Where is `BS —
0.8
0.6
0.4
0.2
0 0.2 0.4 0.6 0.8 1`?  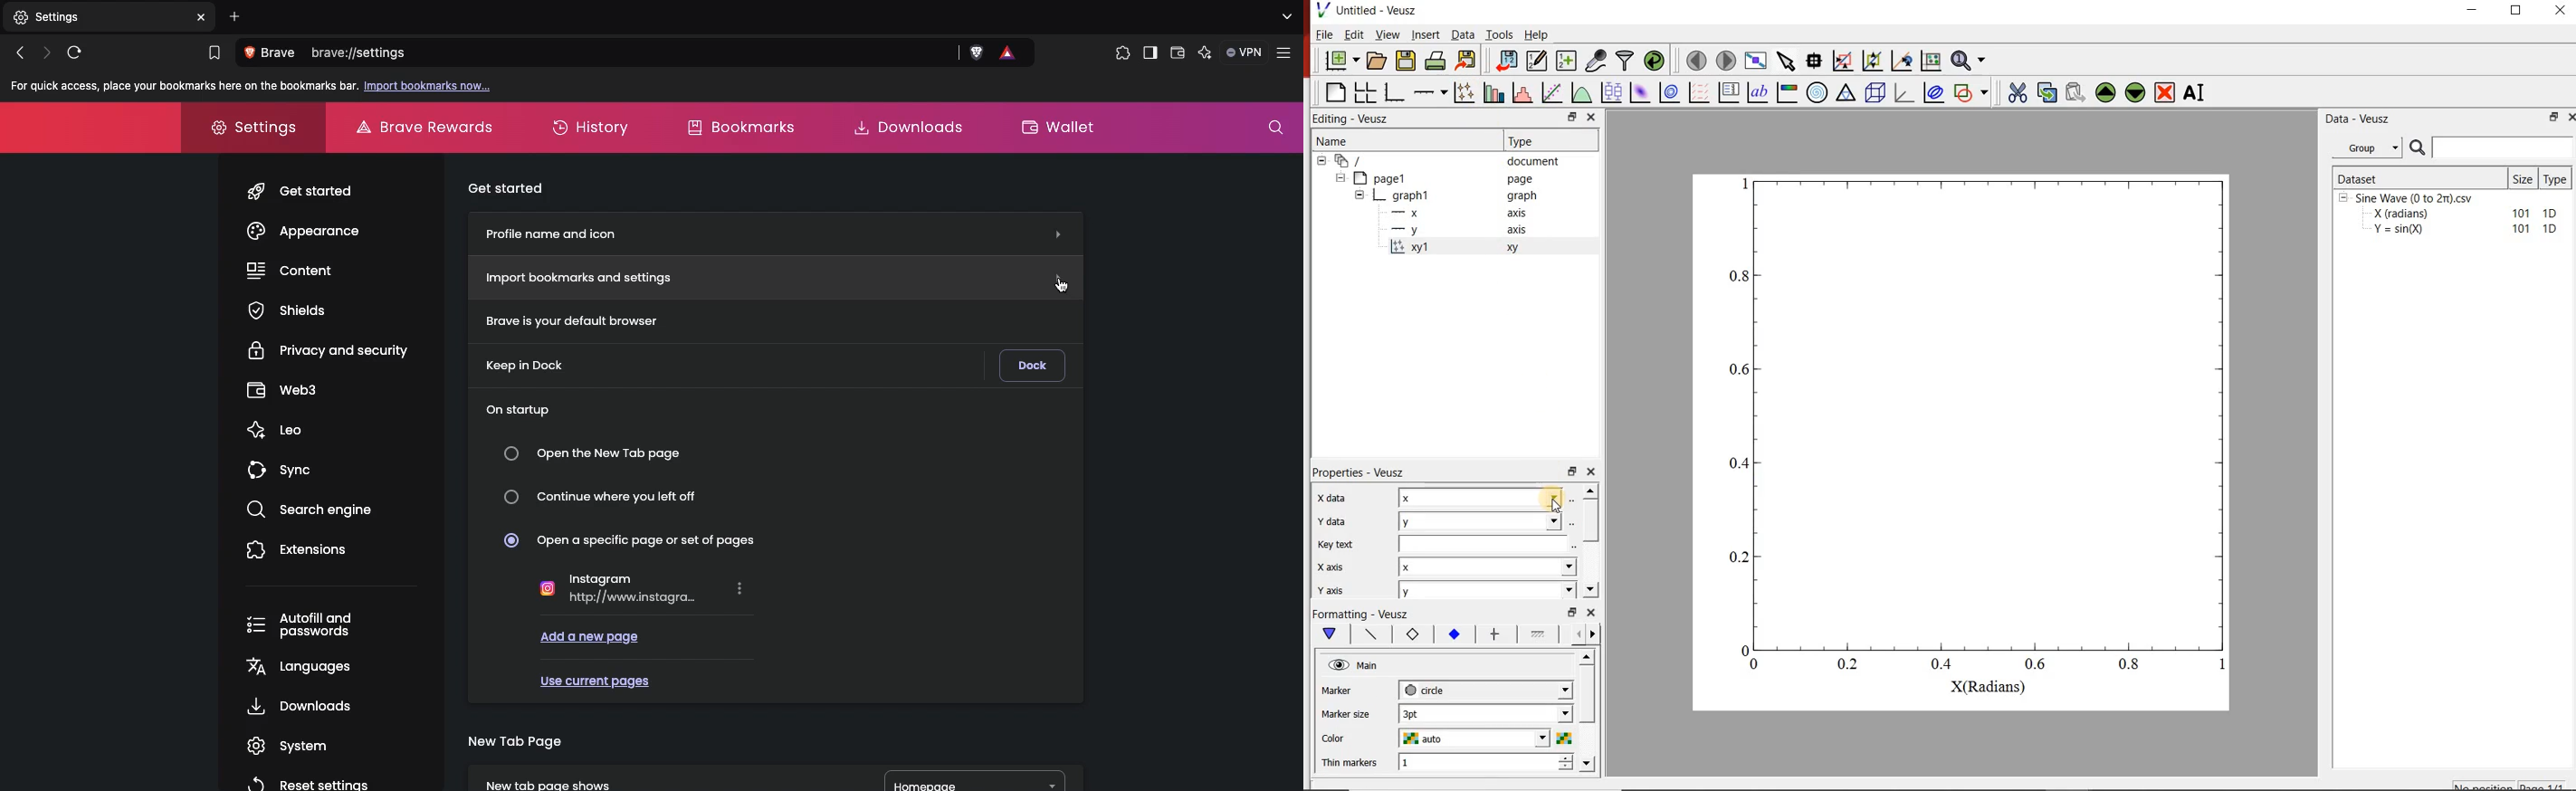
BS —
0.8
0.6
0.4
0.2
0 0.2 0.4 0.6 0.8 1 is located at coordinates (1980, 434).